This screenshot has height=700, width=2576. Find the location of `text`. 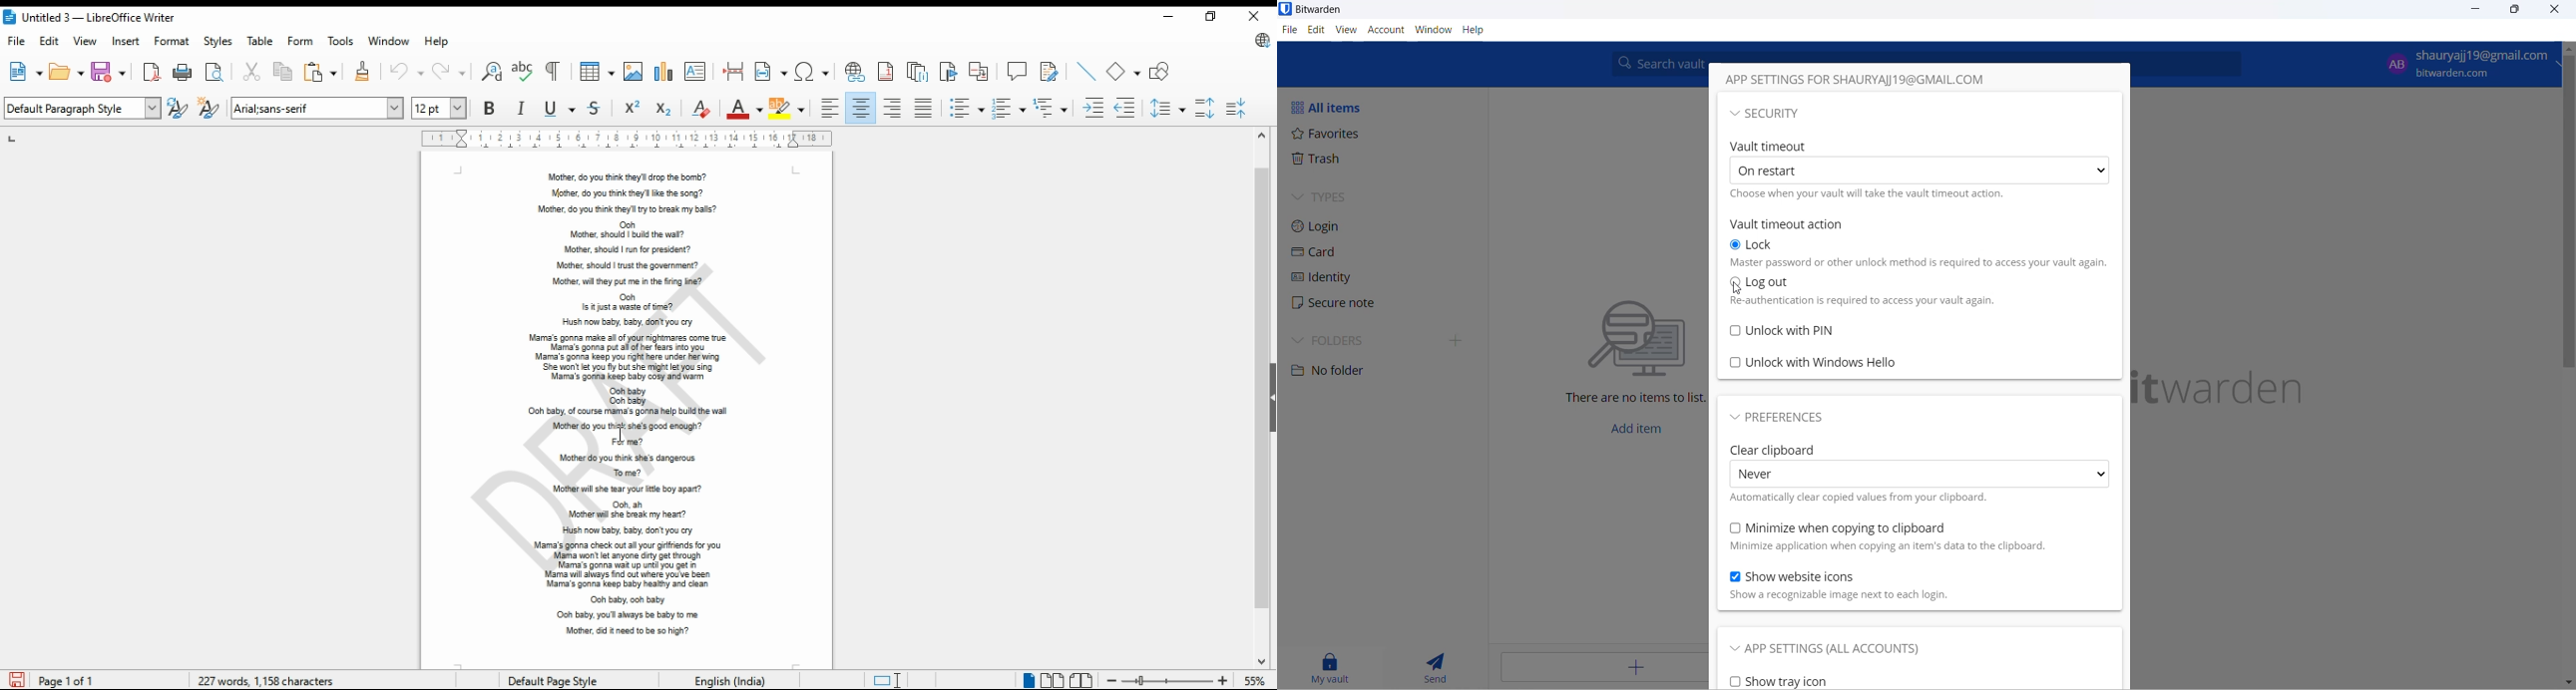

text is located at coordinates (1888, 547).